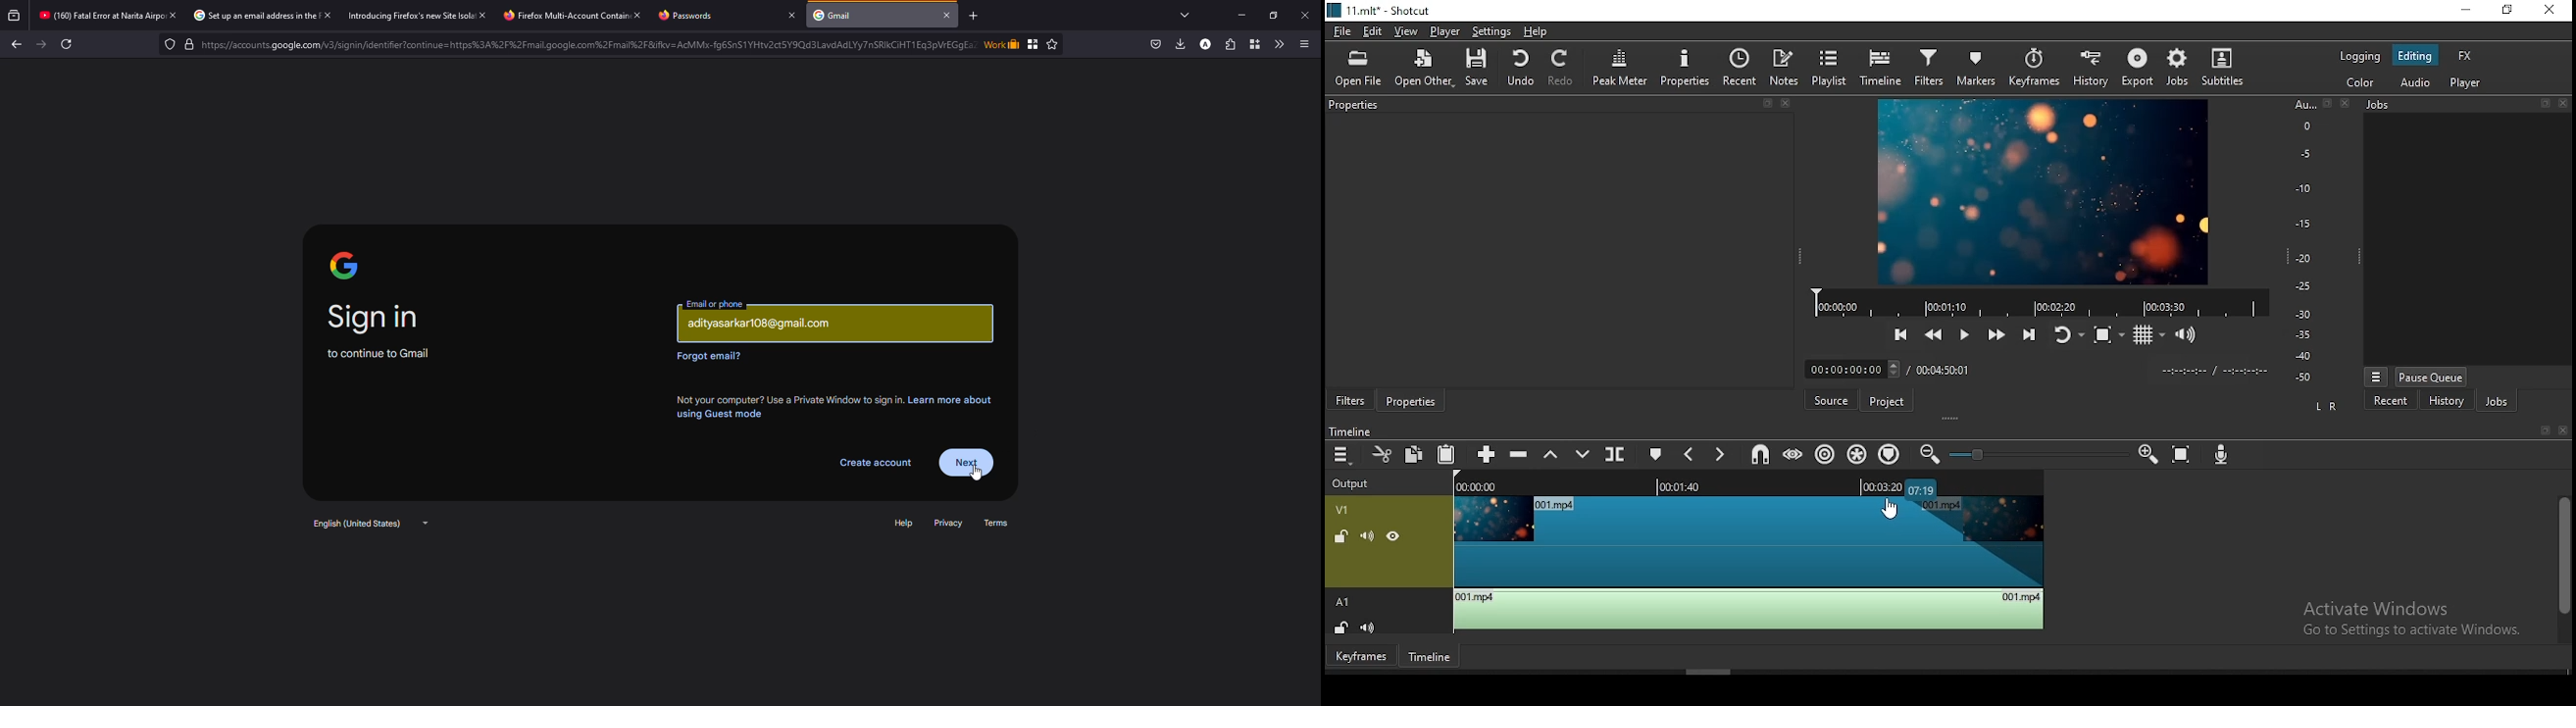  I want to click on play quickly backwards, so click(1932, 335).